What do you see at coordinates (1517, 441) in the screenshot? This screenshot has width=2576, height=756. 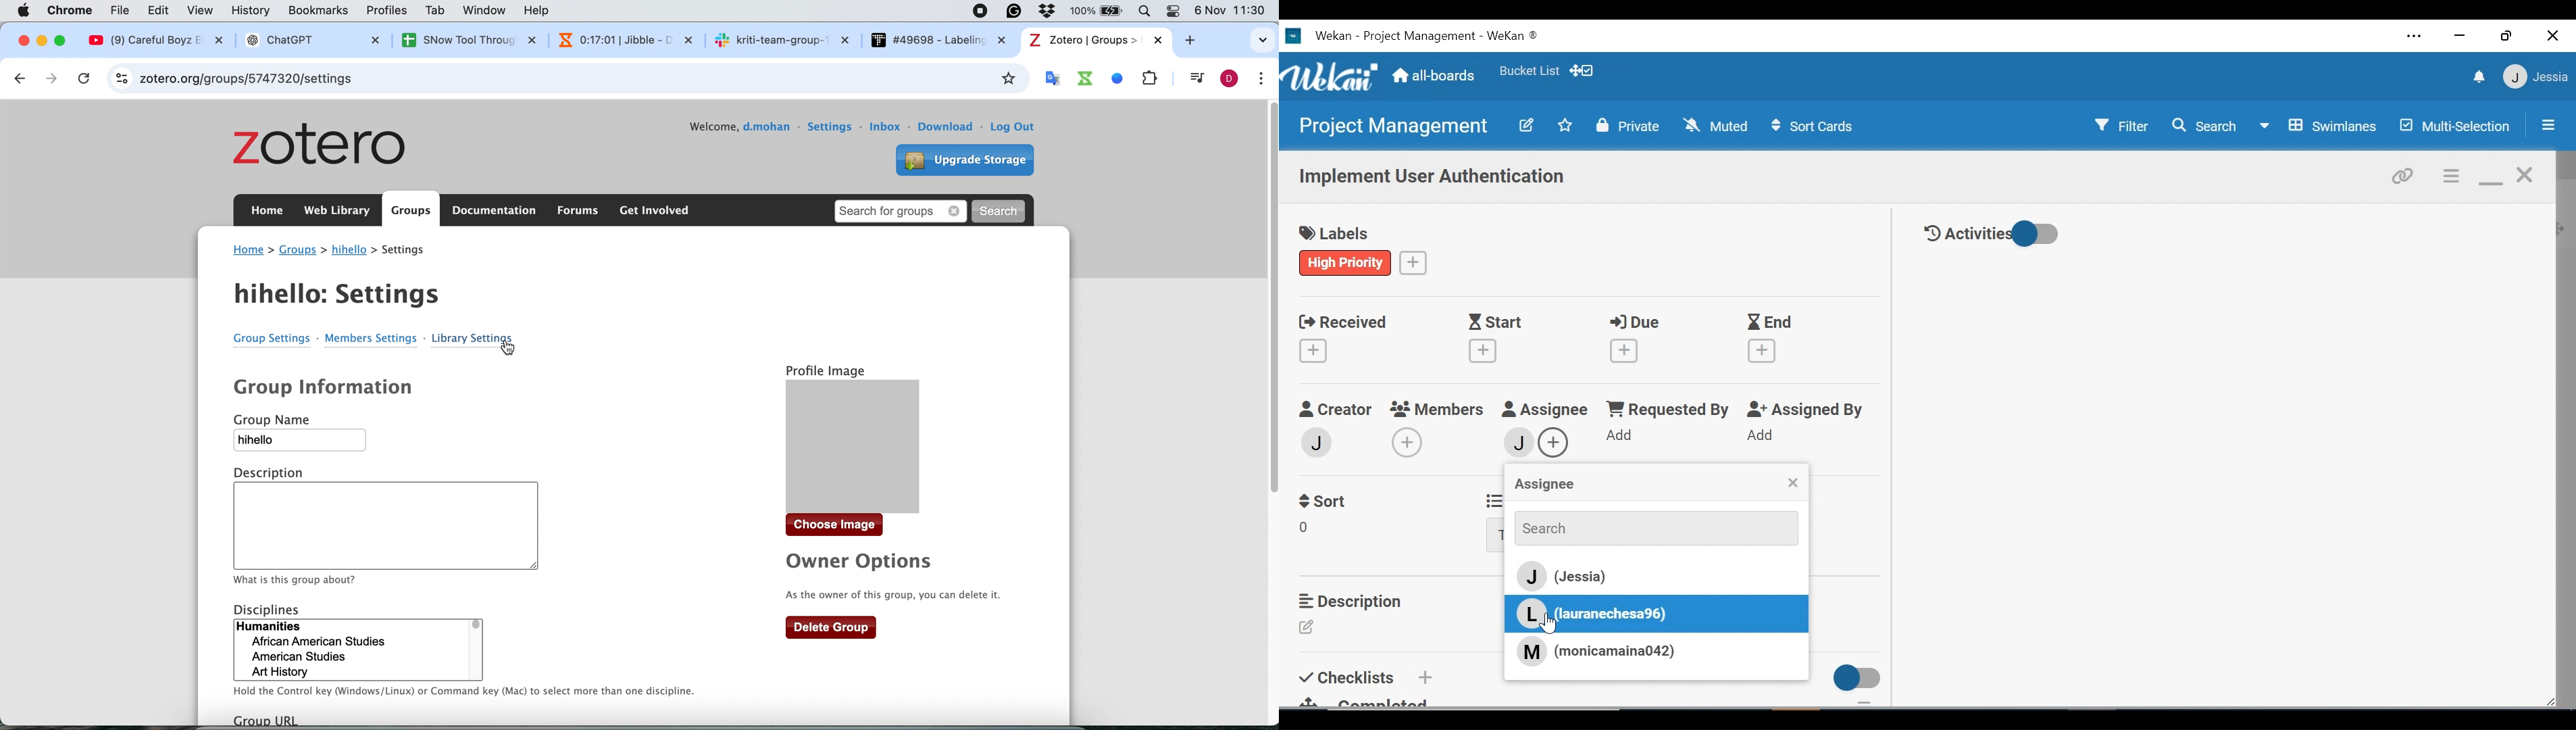 I see `jessia` at bounding box center [1517, 441].